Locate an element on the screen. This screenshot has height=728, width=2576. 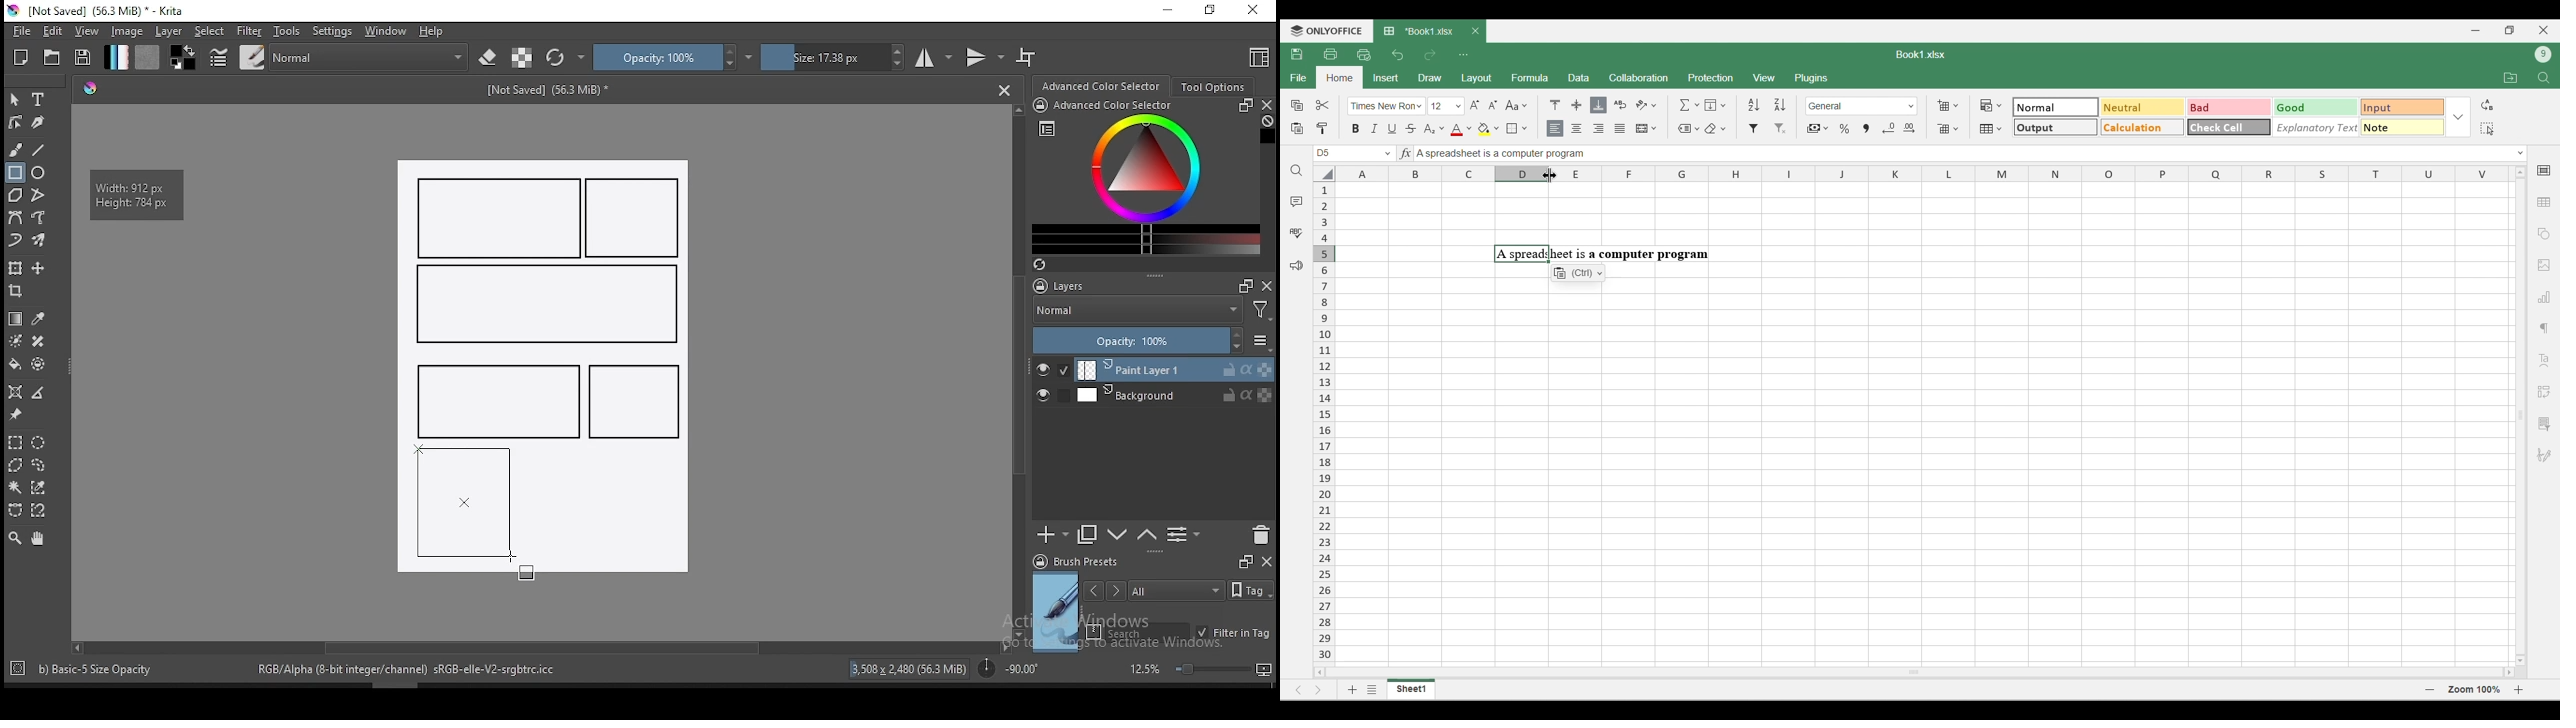
crop tool is located at coordinates (18, 293).